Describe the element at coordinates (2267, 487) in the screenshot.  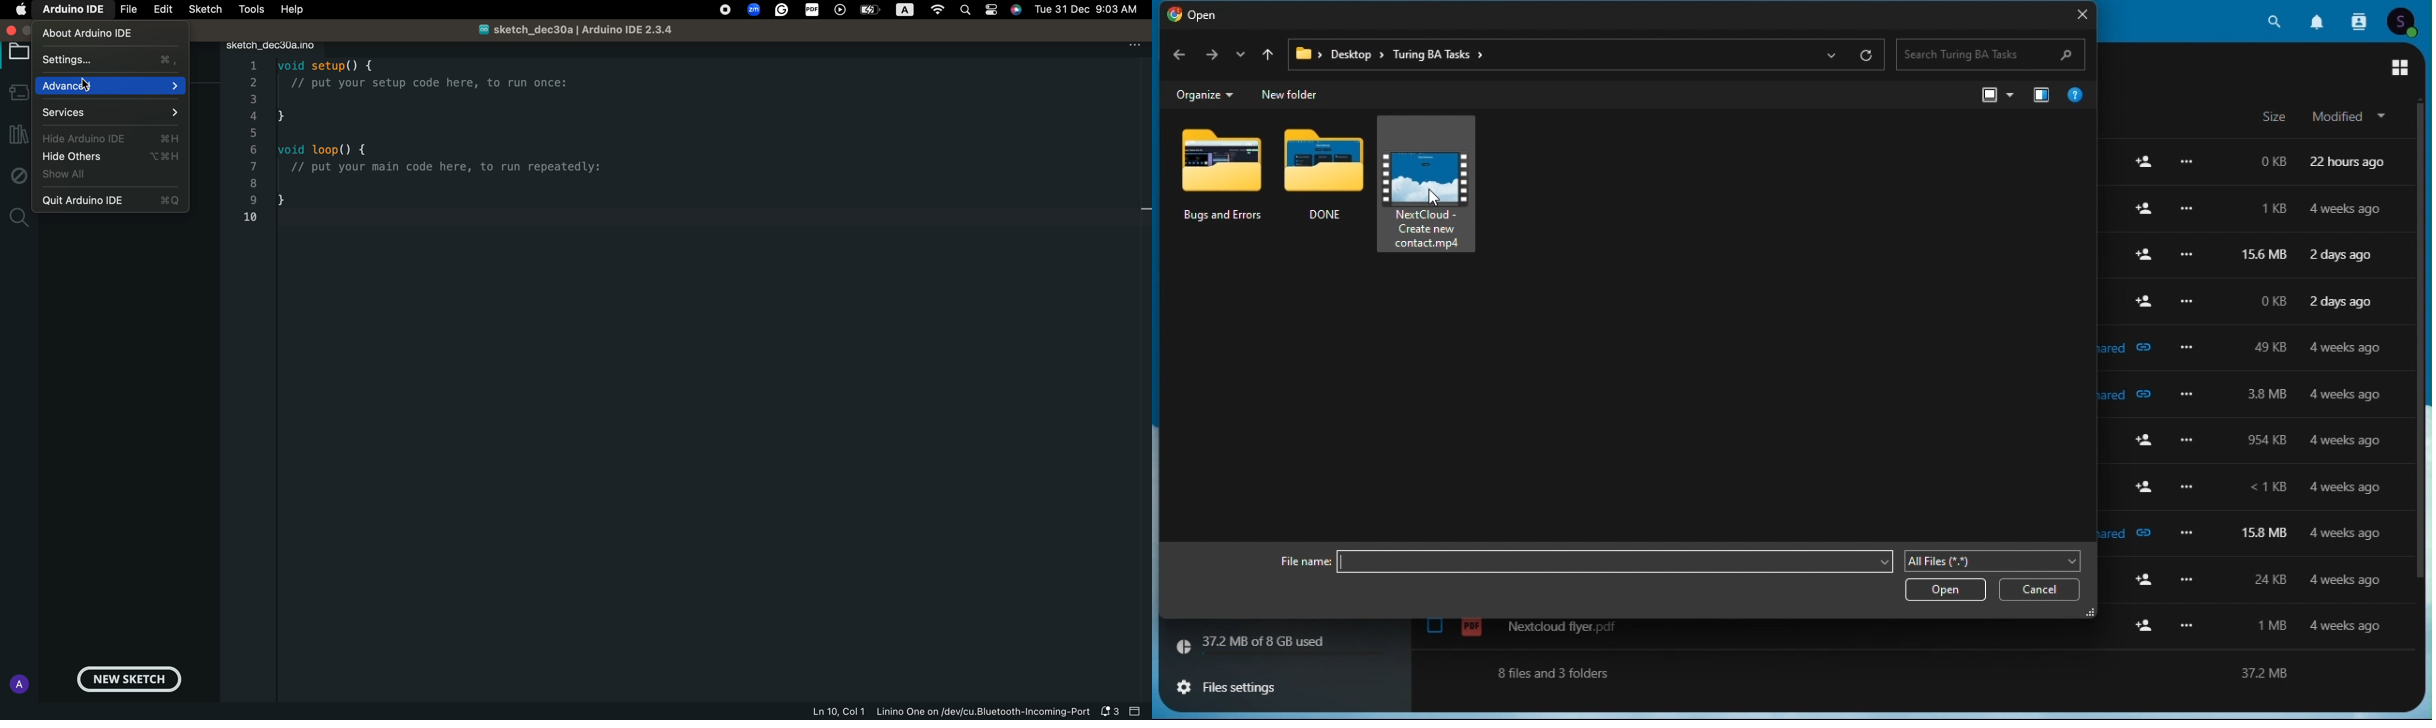
I see `<1 kb` at that location.